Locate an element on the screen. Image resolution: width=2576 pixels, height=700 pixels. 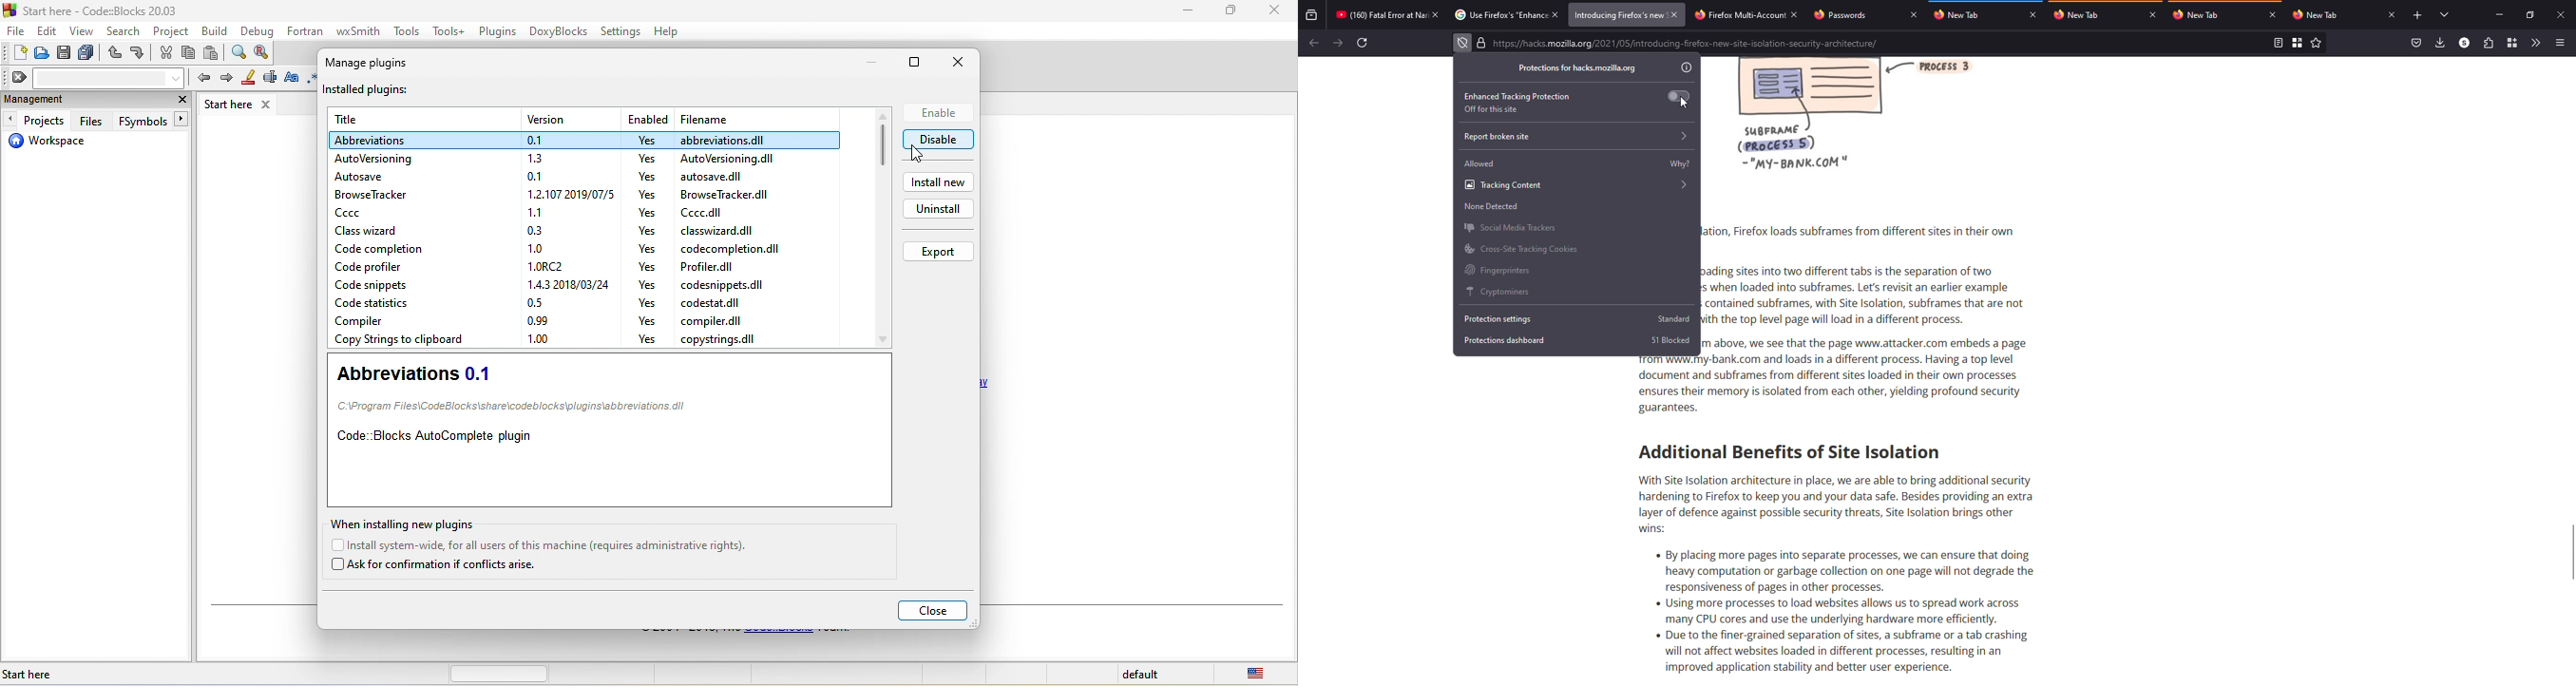
yes is located at coordinates (652, 230).